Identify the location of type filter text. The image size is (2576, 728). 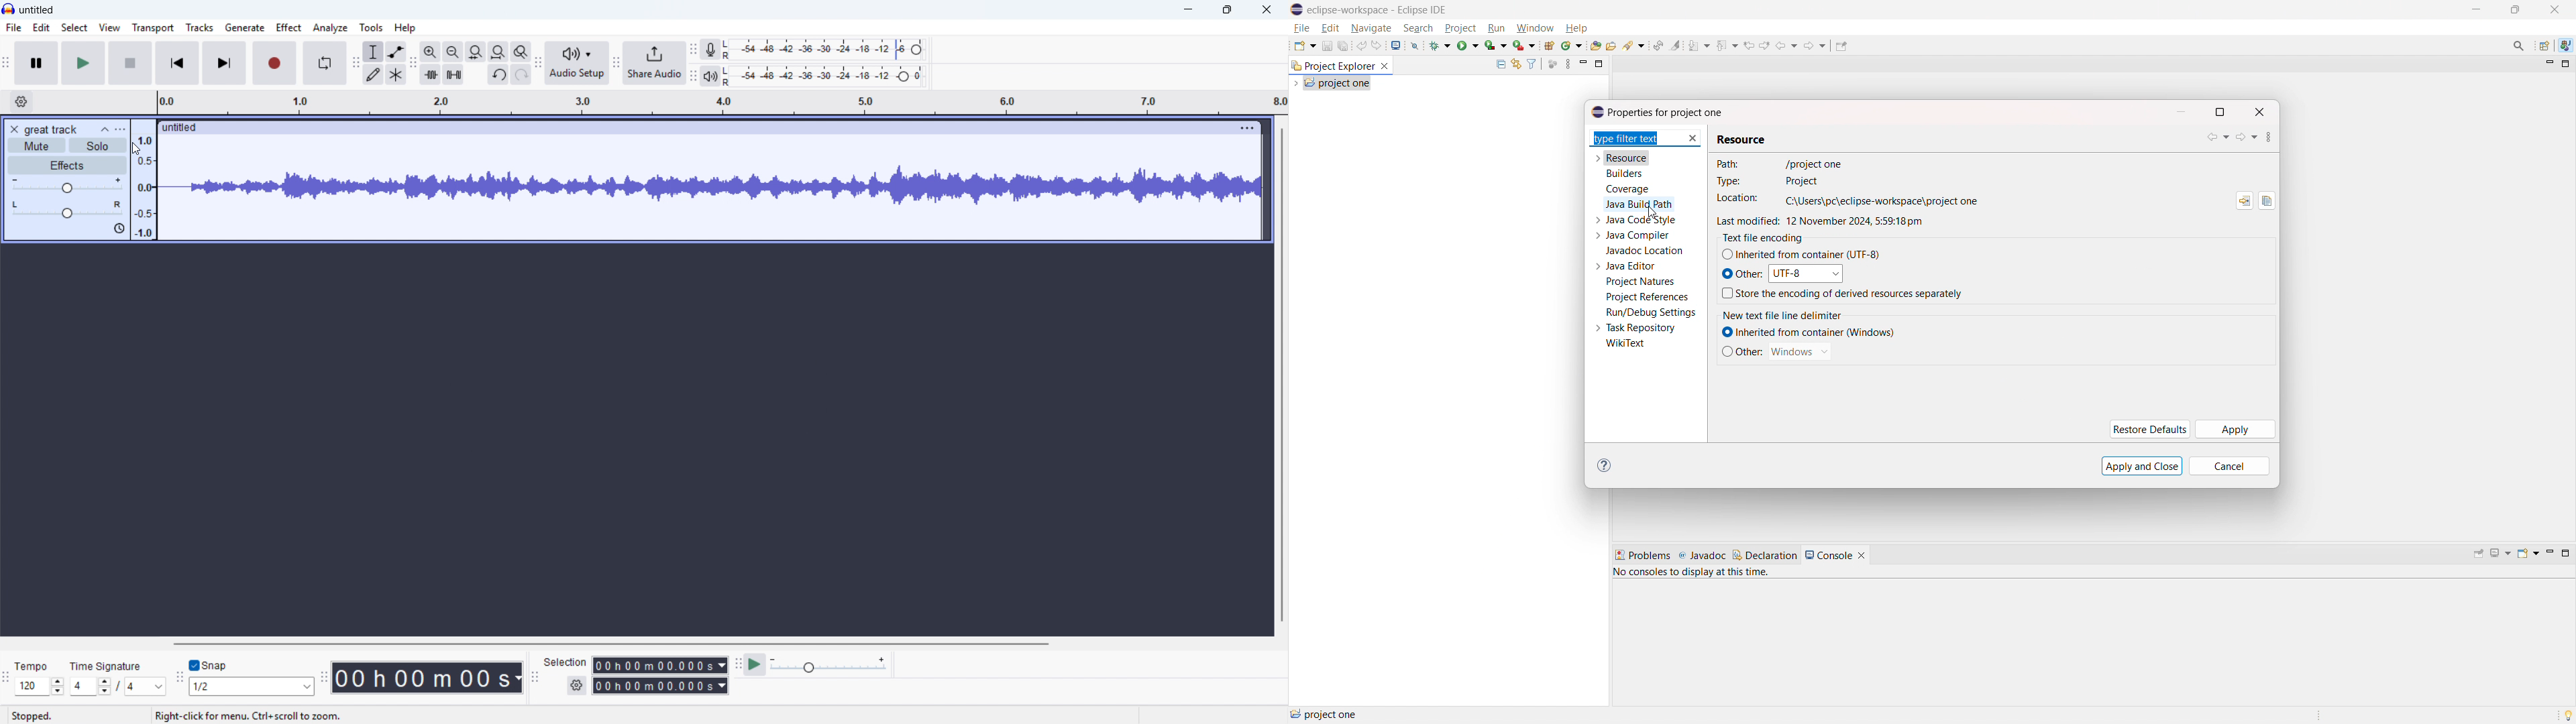
(1636, 139).